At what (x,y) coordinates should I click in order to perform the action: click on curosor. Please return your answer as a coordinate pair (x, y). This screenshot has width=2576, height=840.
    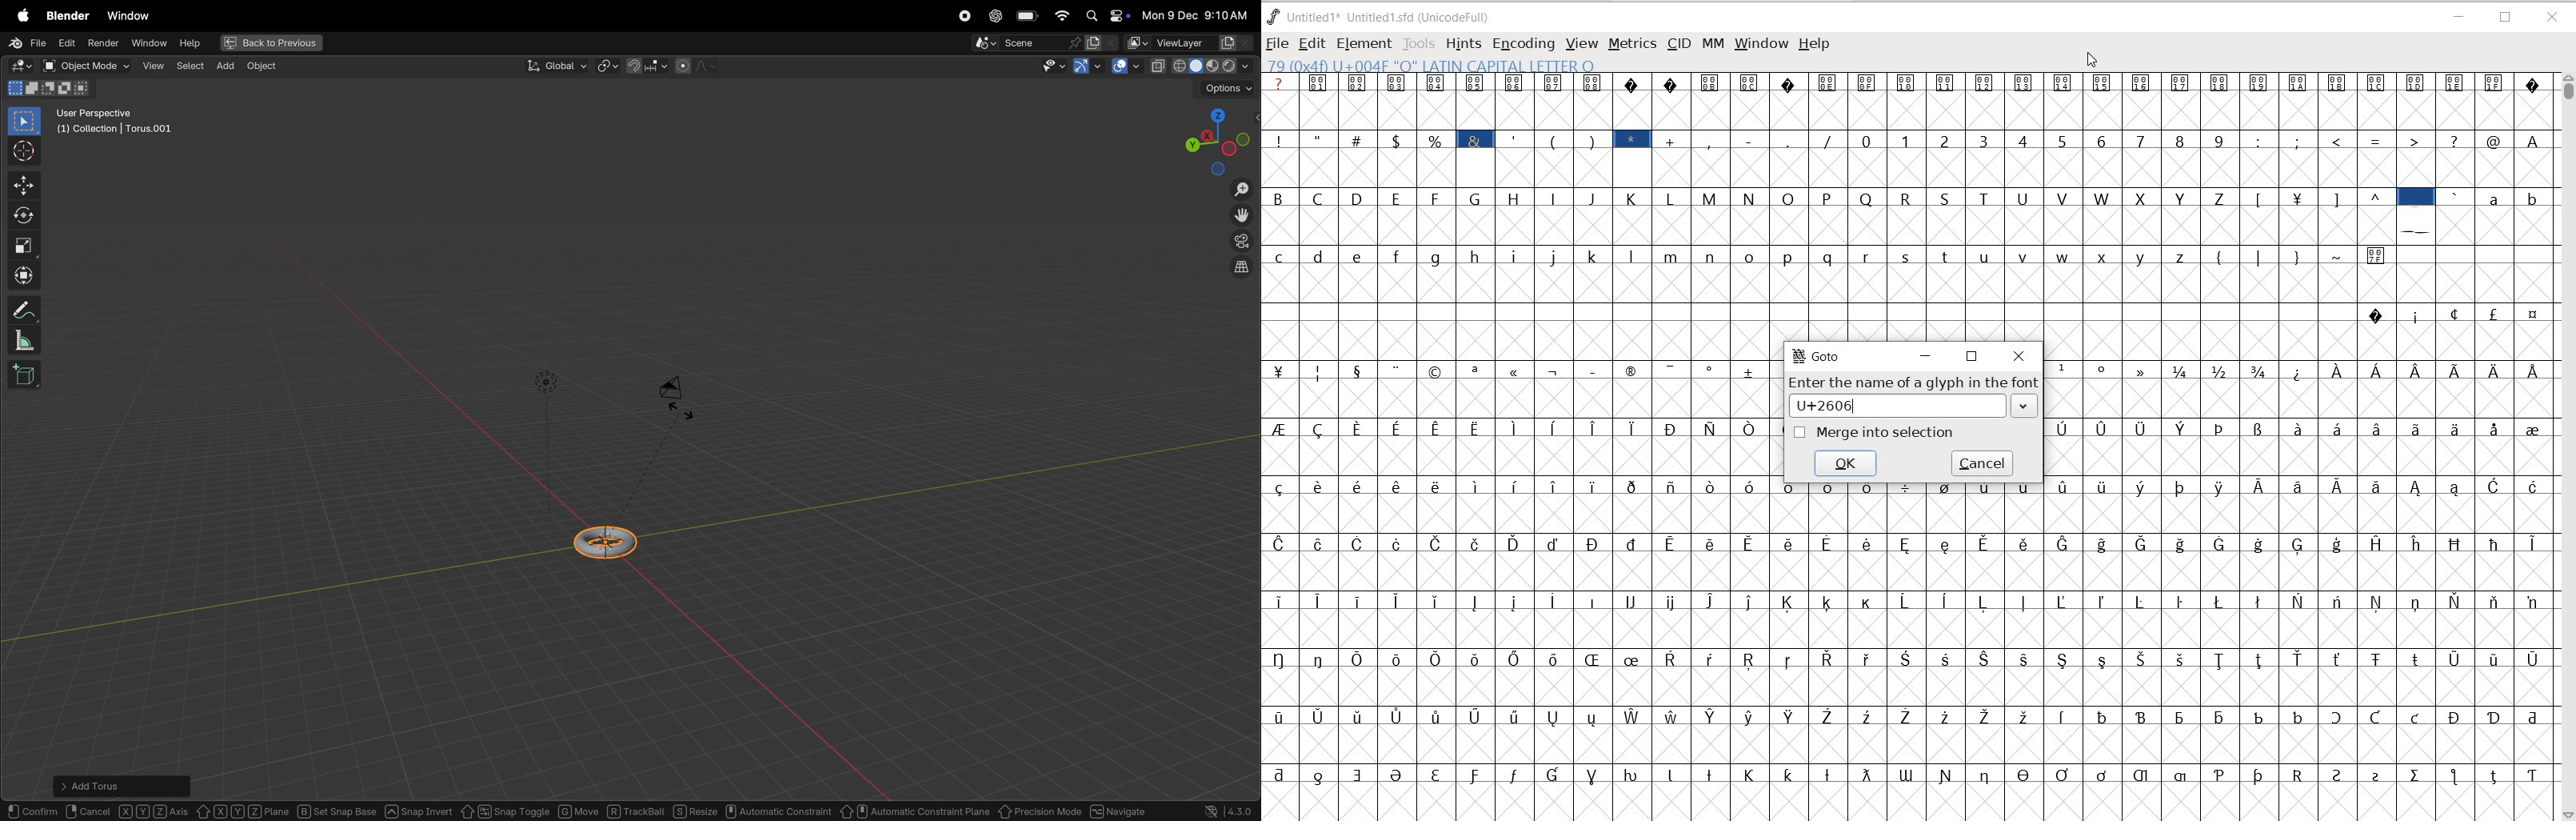
    Looking at the image, I should click on (27, 150).